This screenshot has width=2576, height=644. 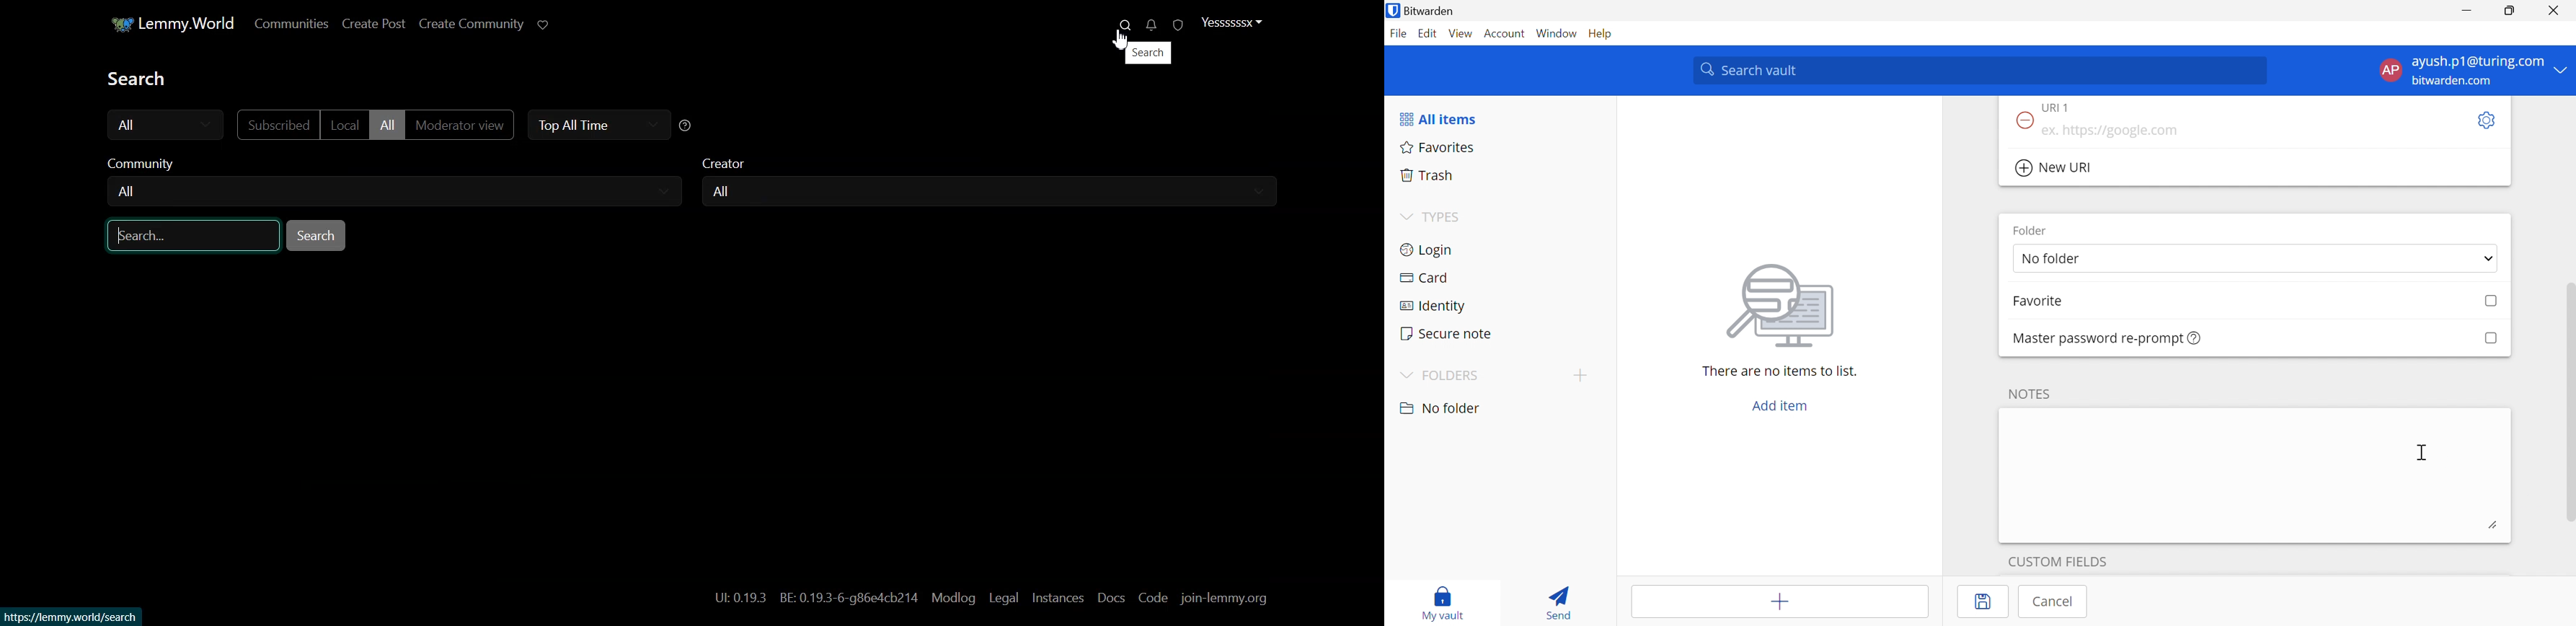 I want to click on Card, so click(x=1423, y=278).